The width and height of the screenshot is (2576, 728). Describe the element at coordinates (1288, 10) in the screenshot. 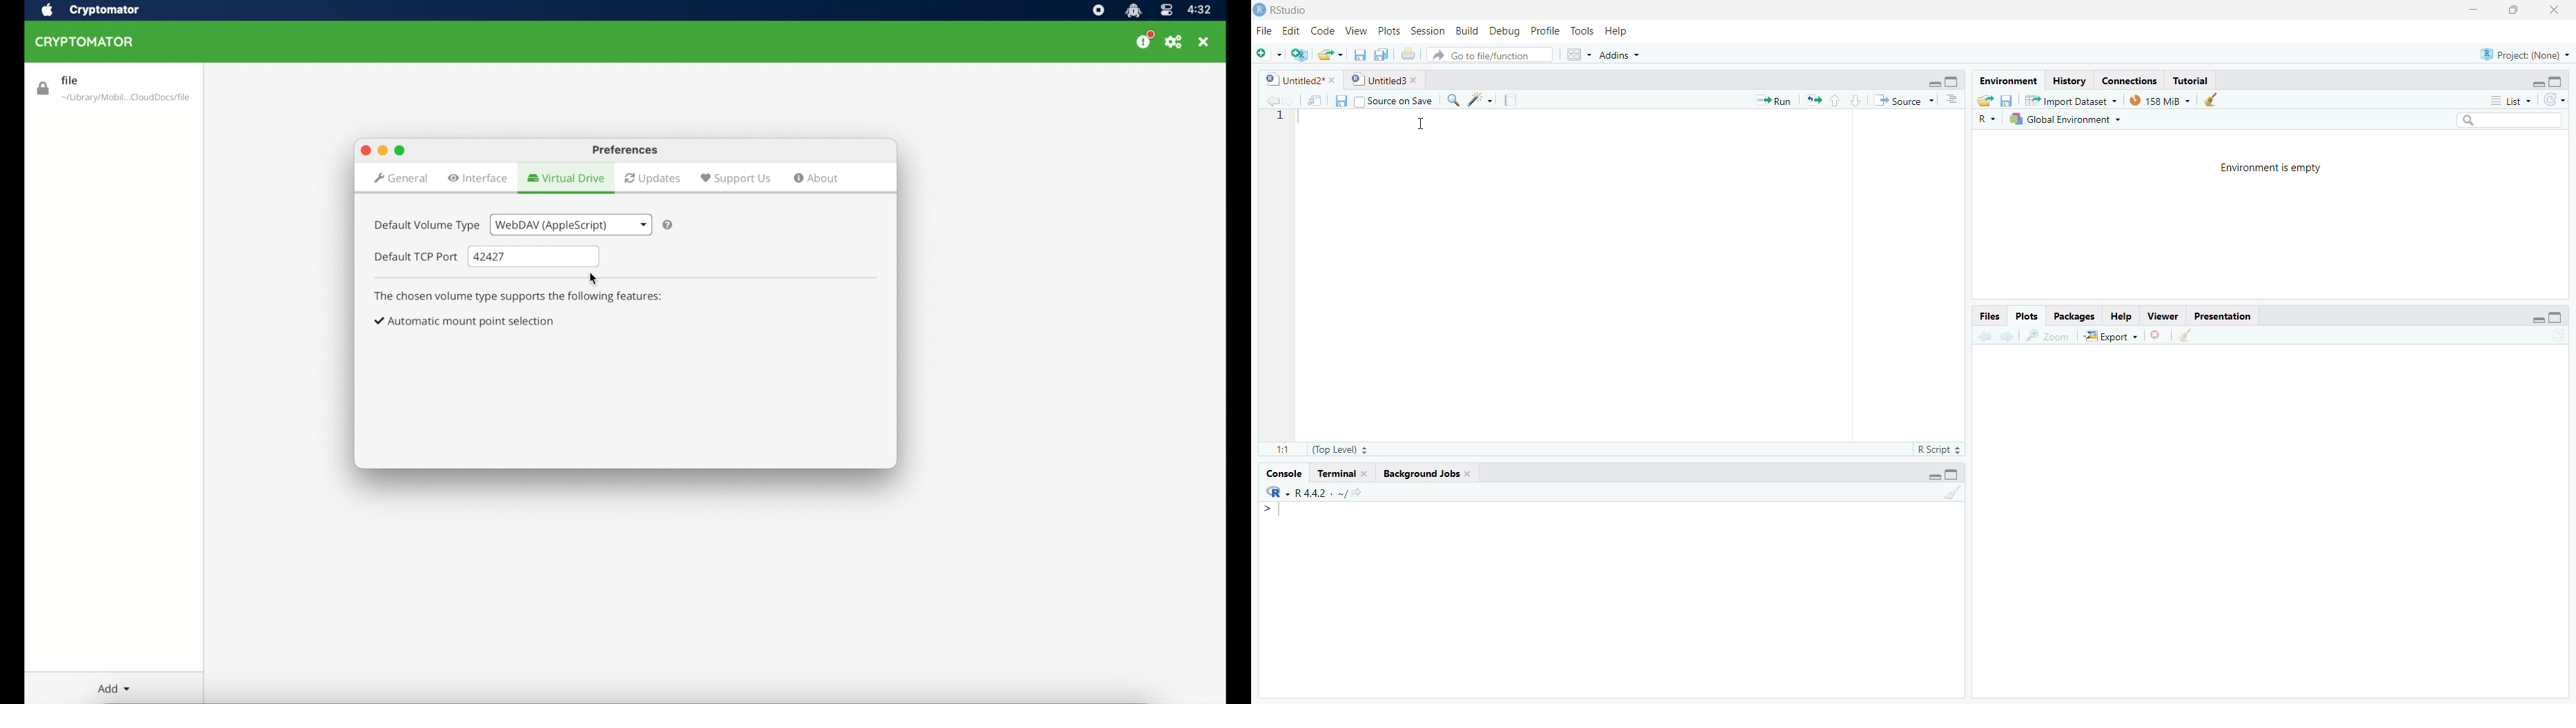

I see `RStudio` at that location.